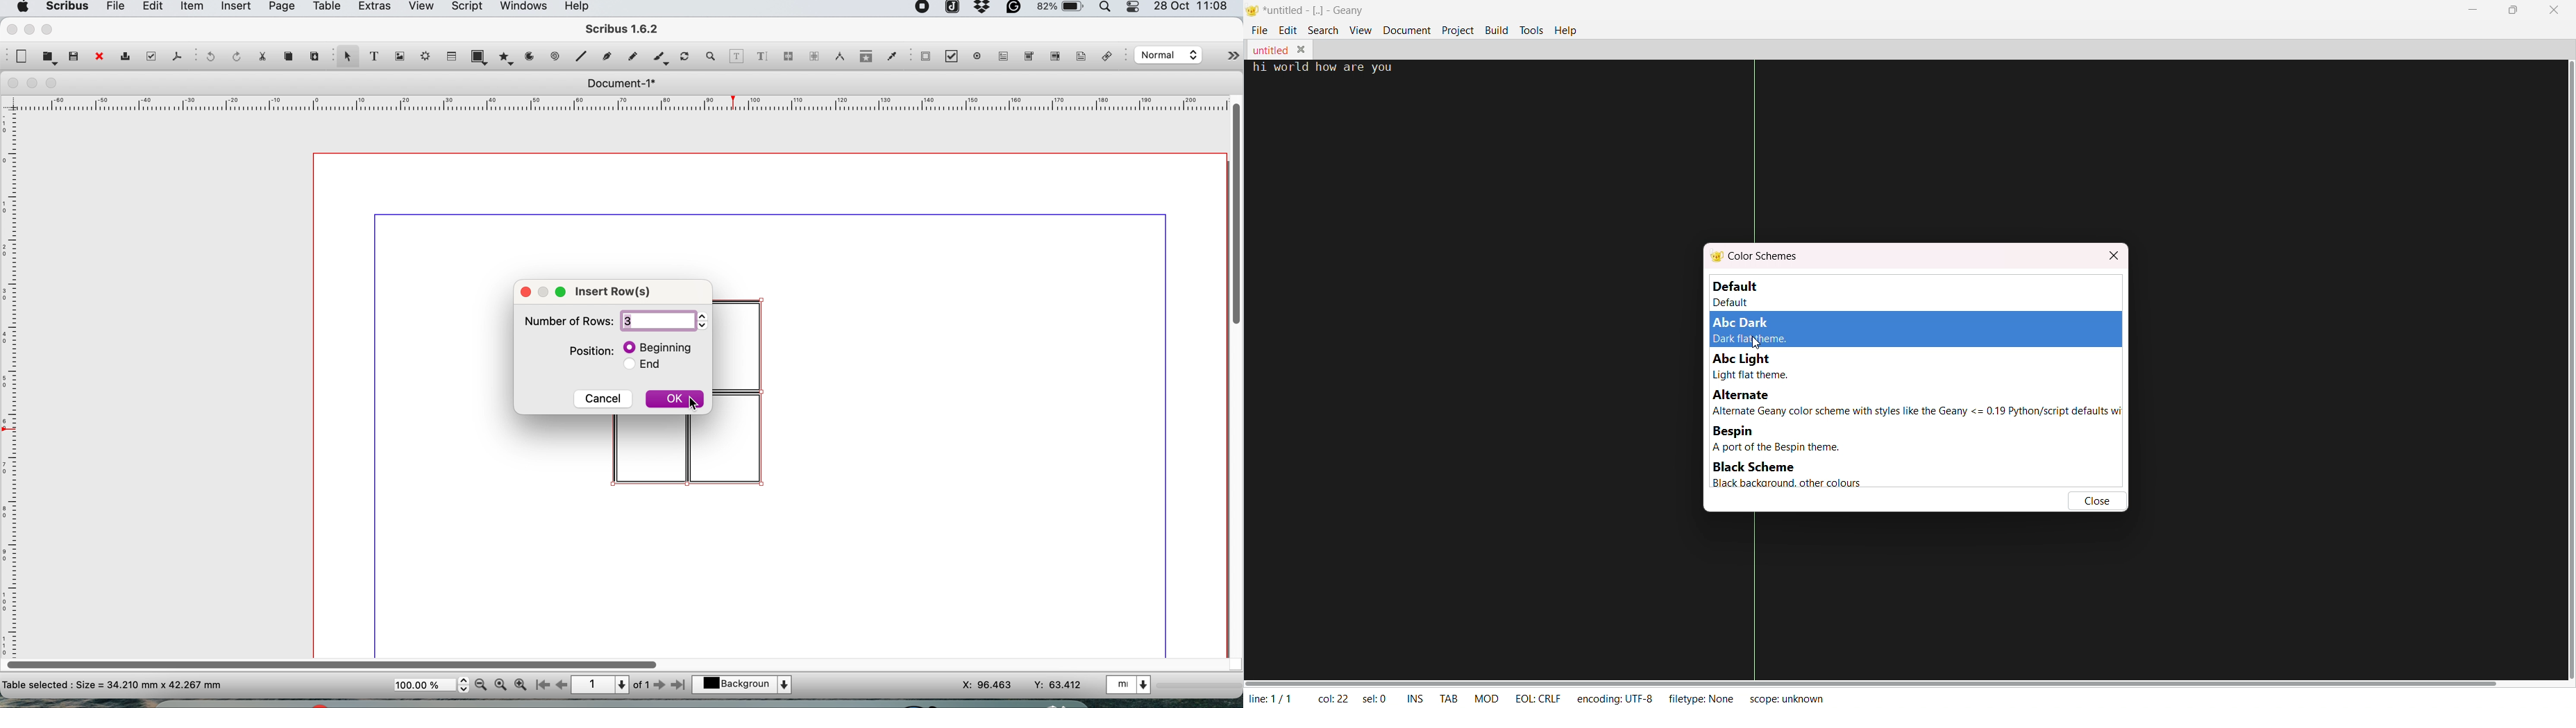  Describe the element at coordinates (1193, 7) in the screenshot. I see `date and time` at that location.